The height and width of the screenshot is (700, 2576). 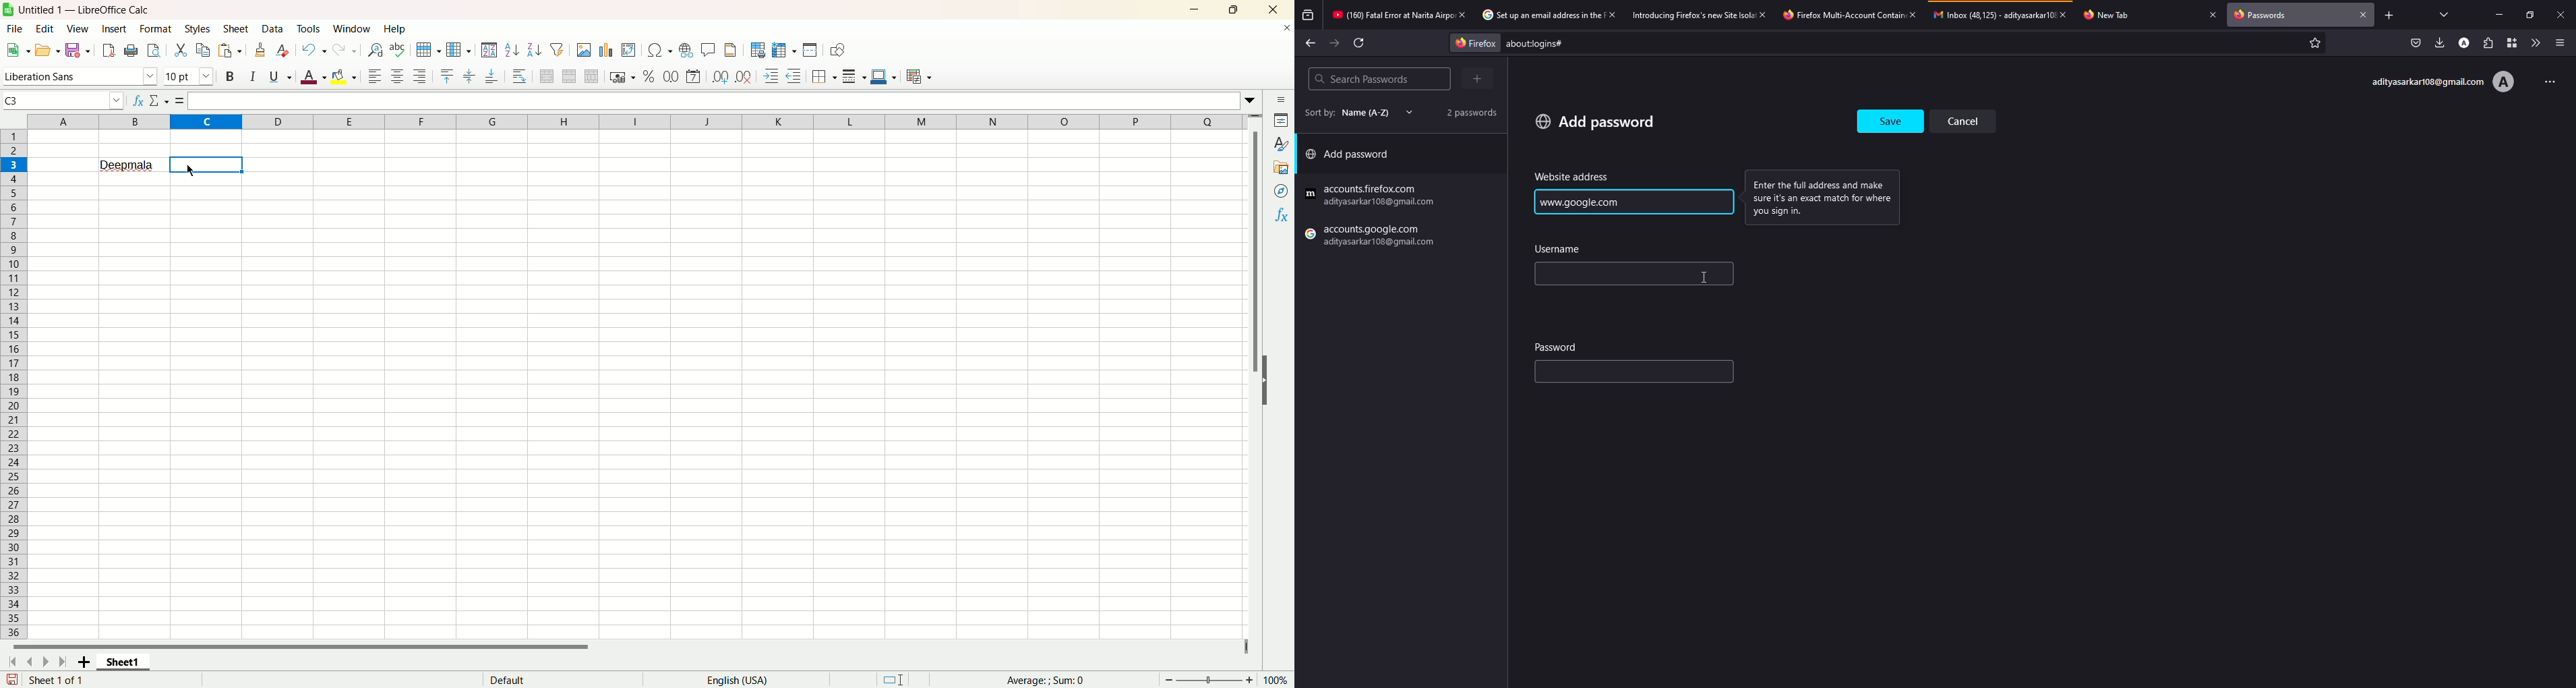 I want to click on Standard selection, so click(x=893, y=679).